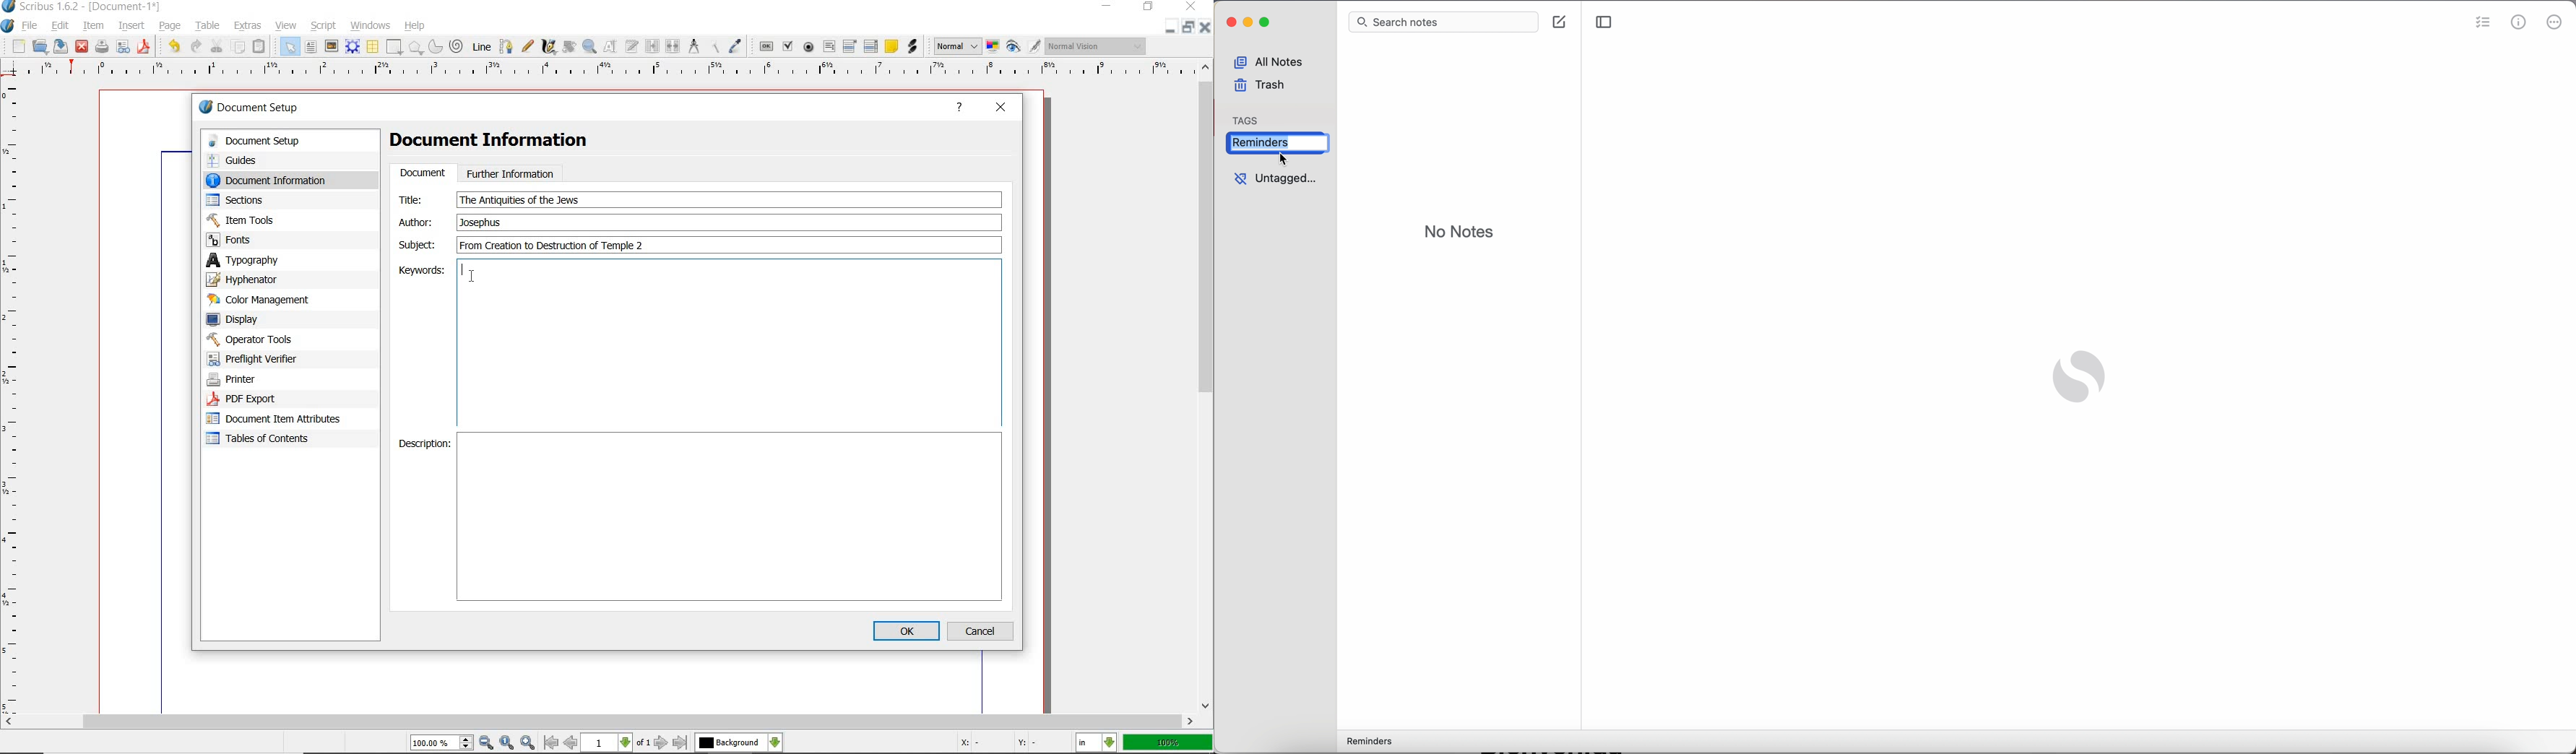 Image resolution: width=2576 pixels, height=756 pixels. What do you see at coordinates (415, 47) in the screenshot?
I see `shape` at bounding box center [415, 47].